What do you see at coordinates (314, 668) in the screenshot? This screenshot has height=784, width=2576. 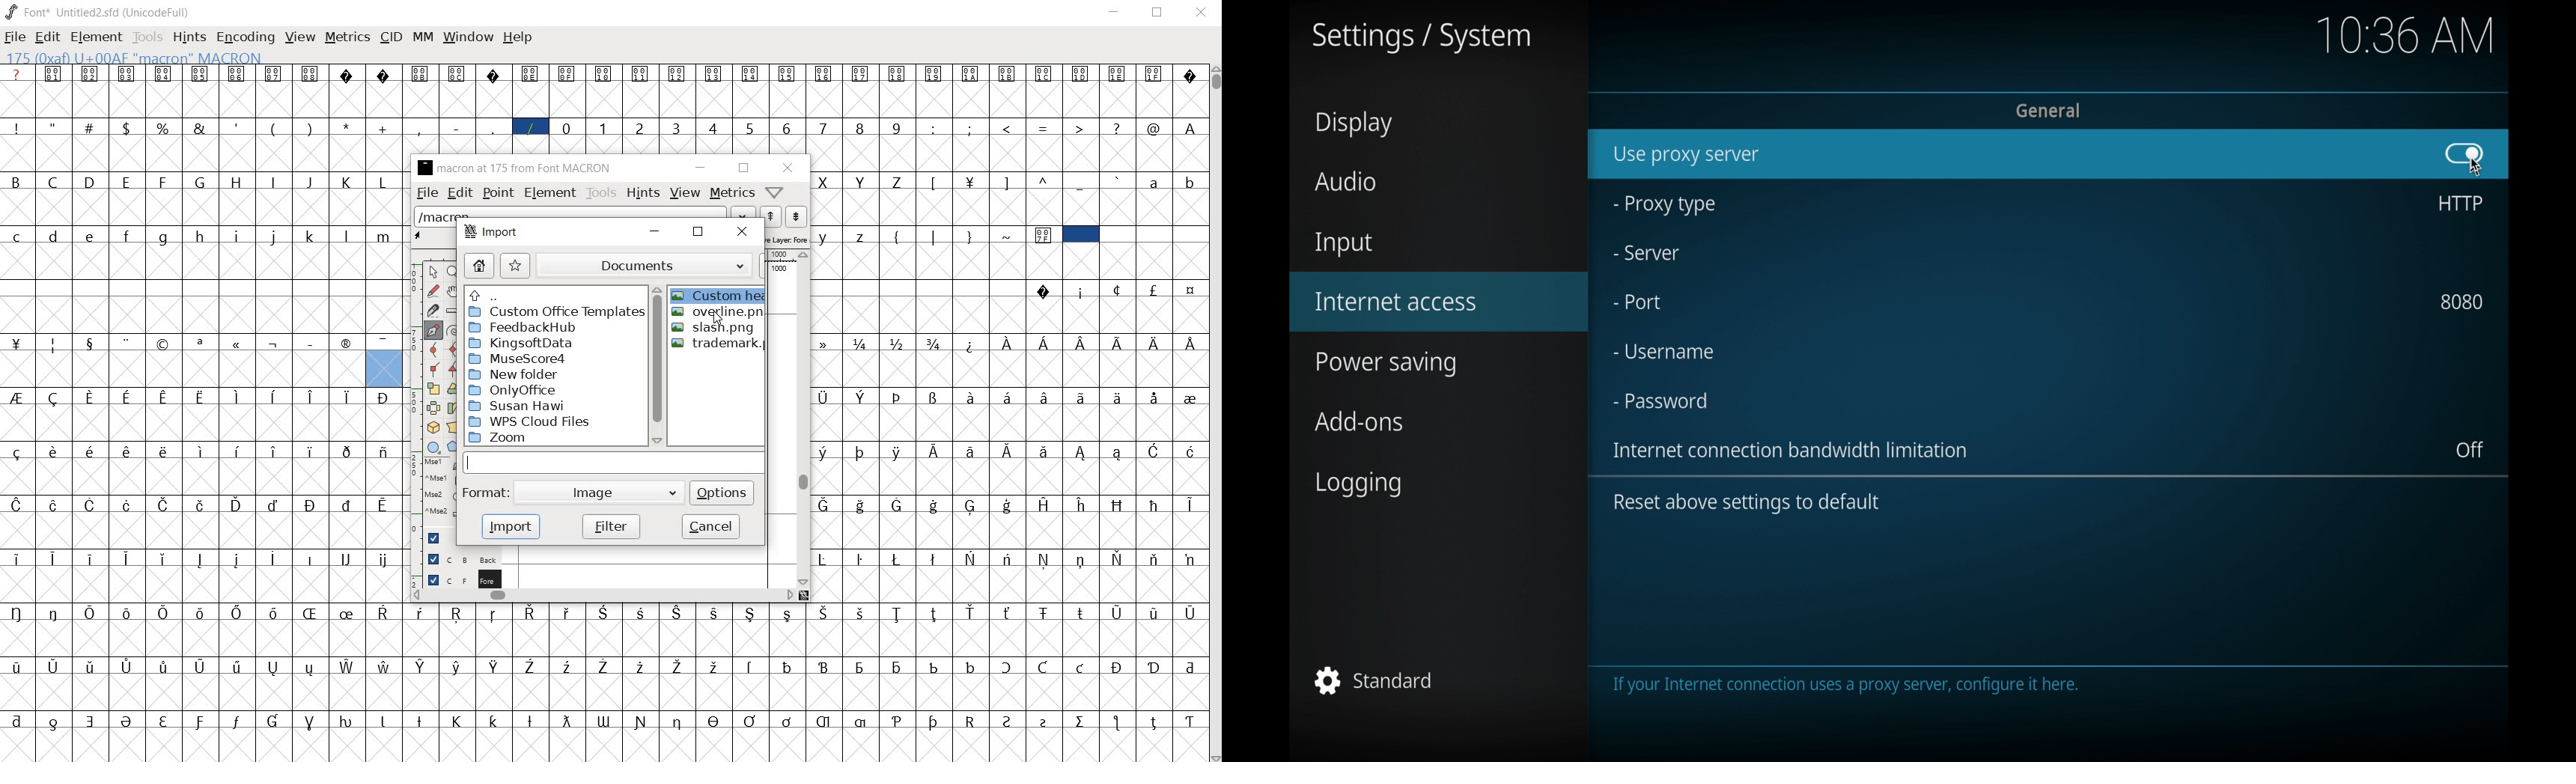 I see `Symbol` at bounding box center [314, 668].